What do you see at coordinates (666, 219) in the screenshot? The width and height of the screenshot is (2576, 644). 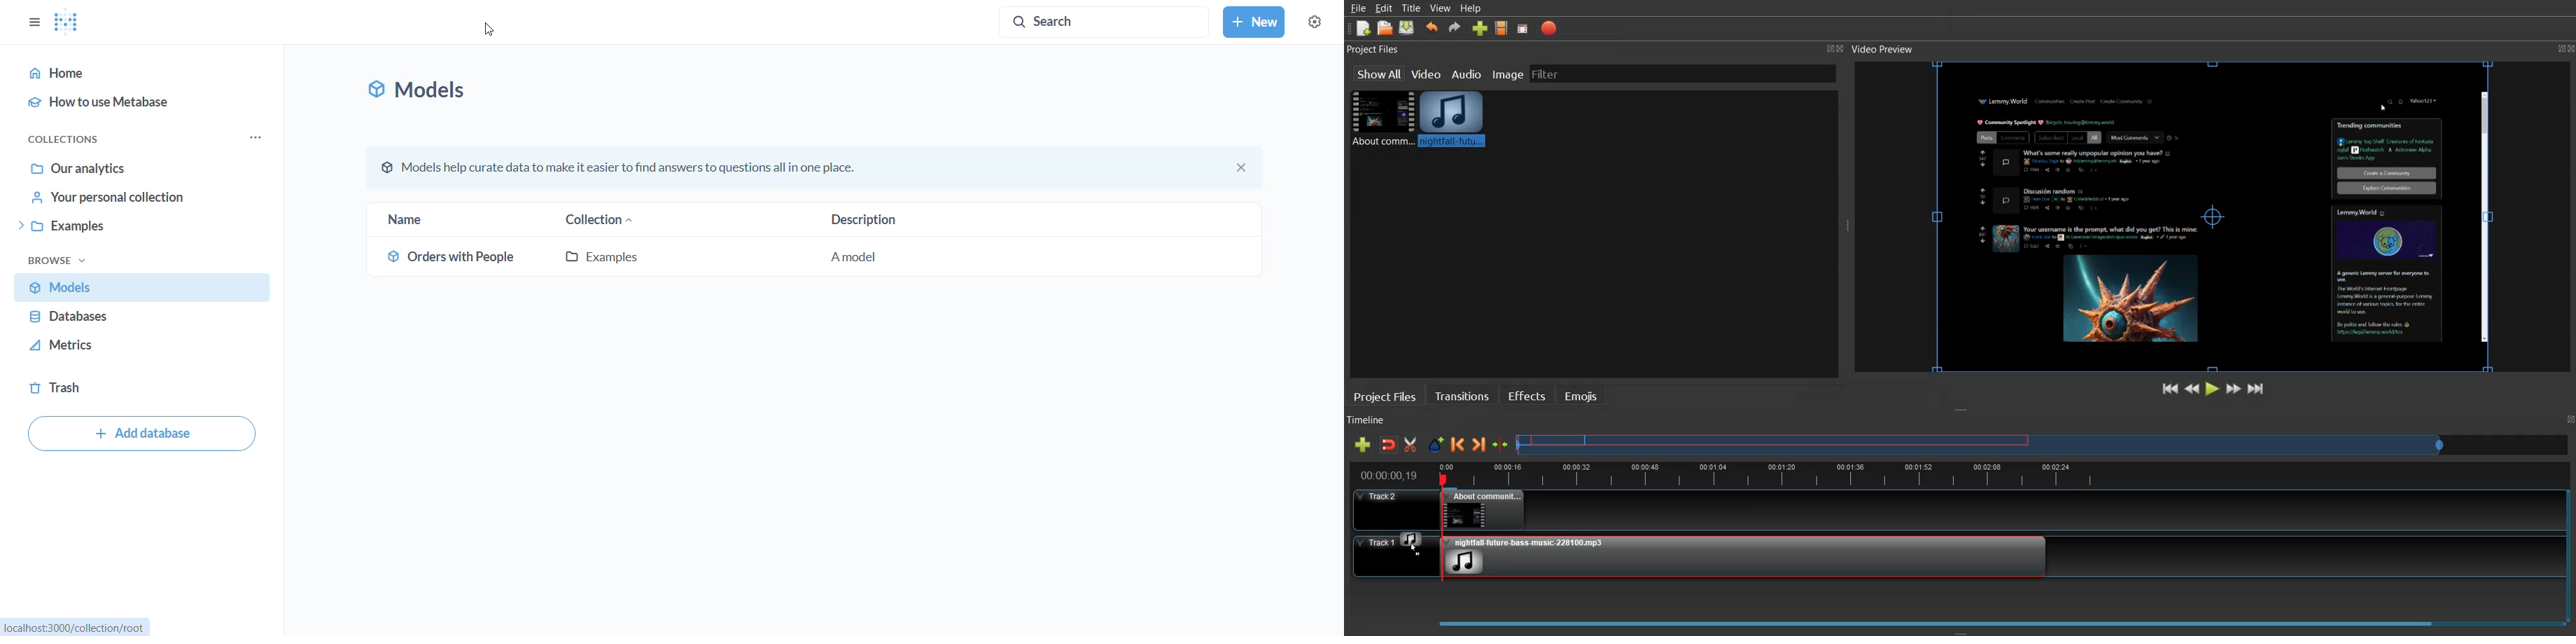 I see `collection` at bounding box center [666, 219].